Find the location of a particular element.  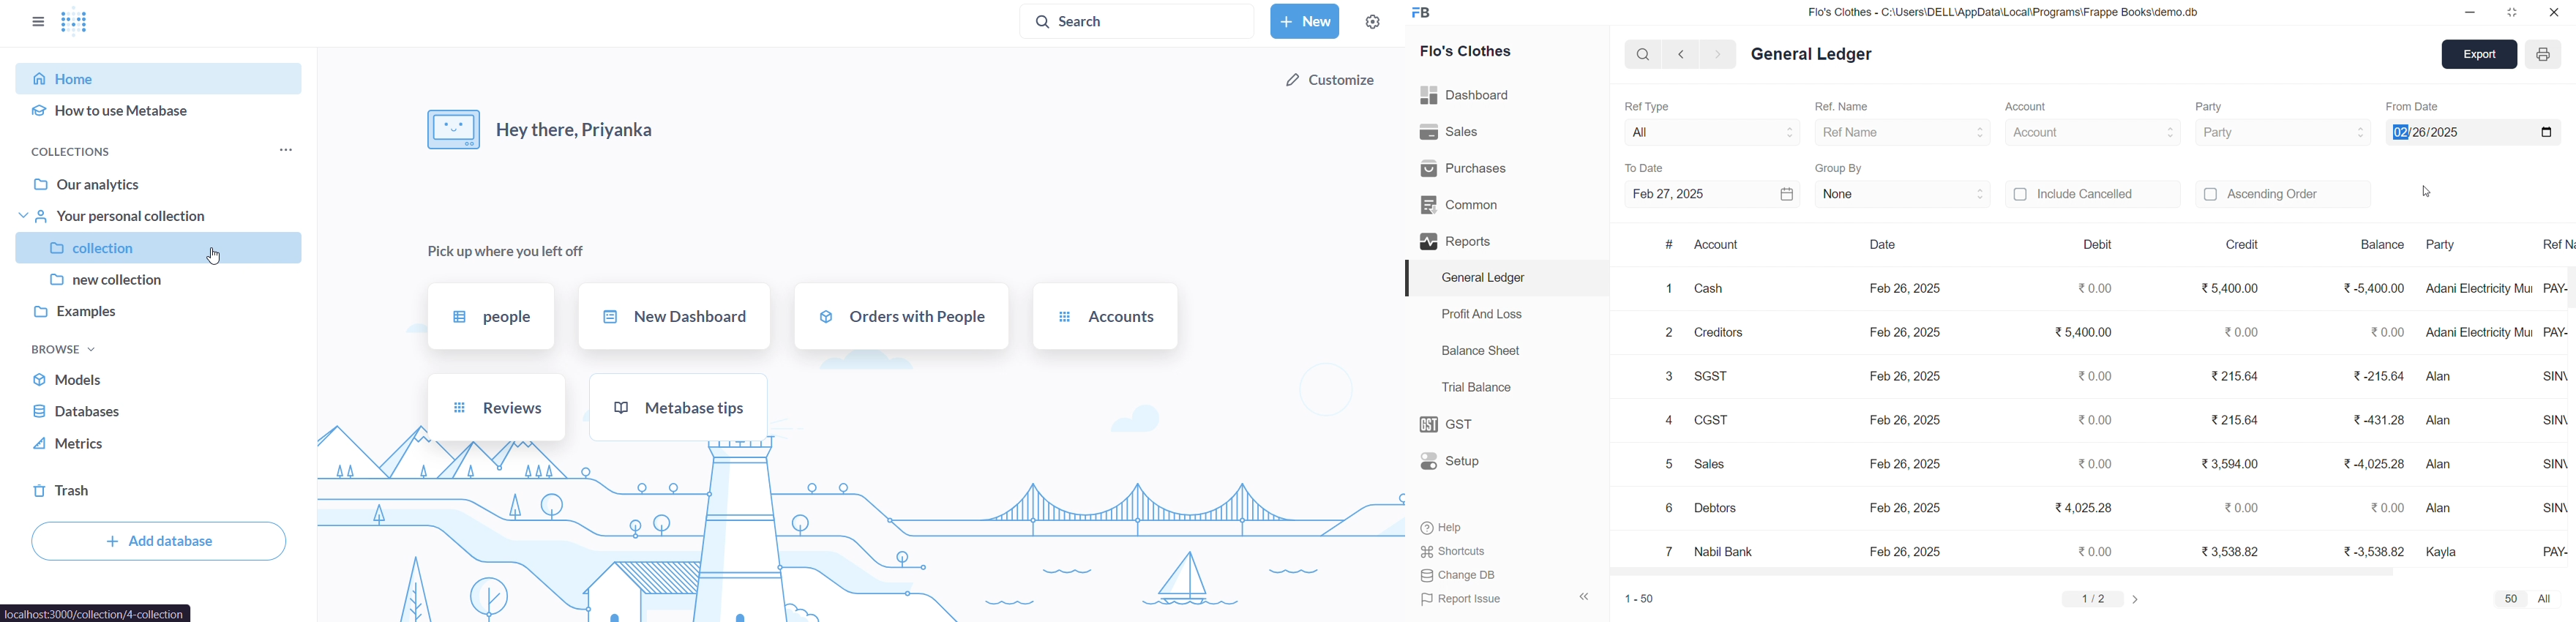

Kayla is located at coordinates (2445, 550).